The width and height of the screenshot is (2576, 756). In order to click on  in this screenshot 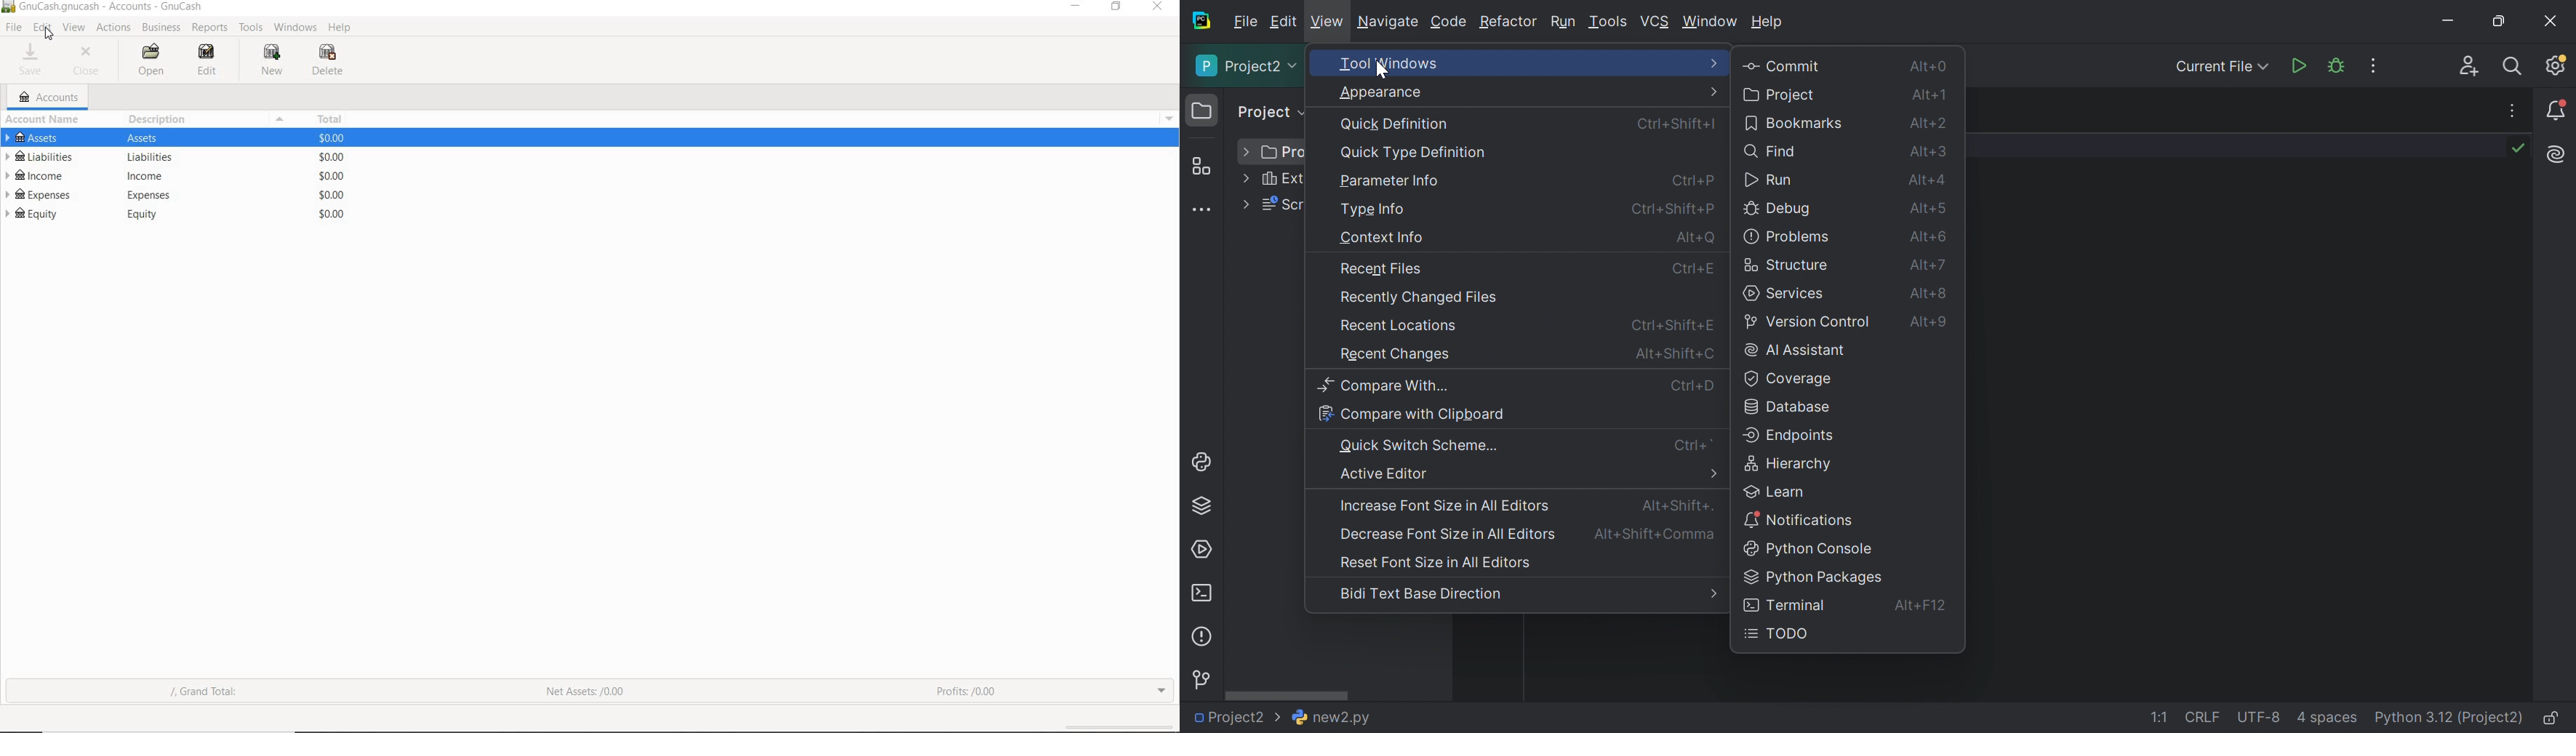, I will do `click(156, 138)`.